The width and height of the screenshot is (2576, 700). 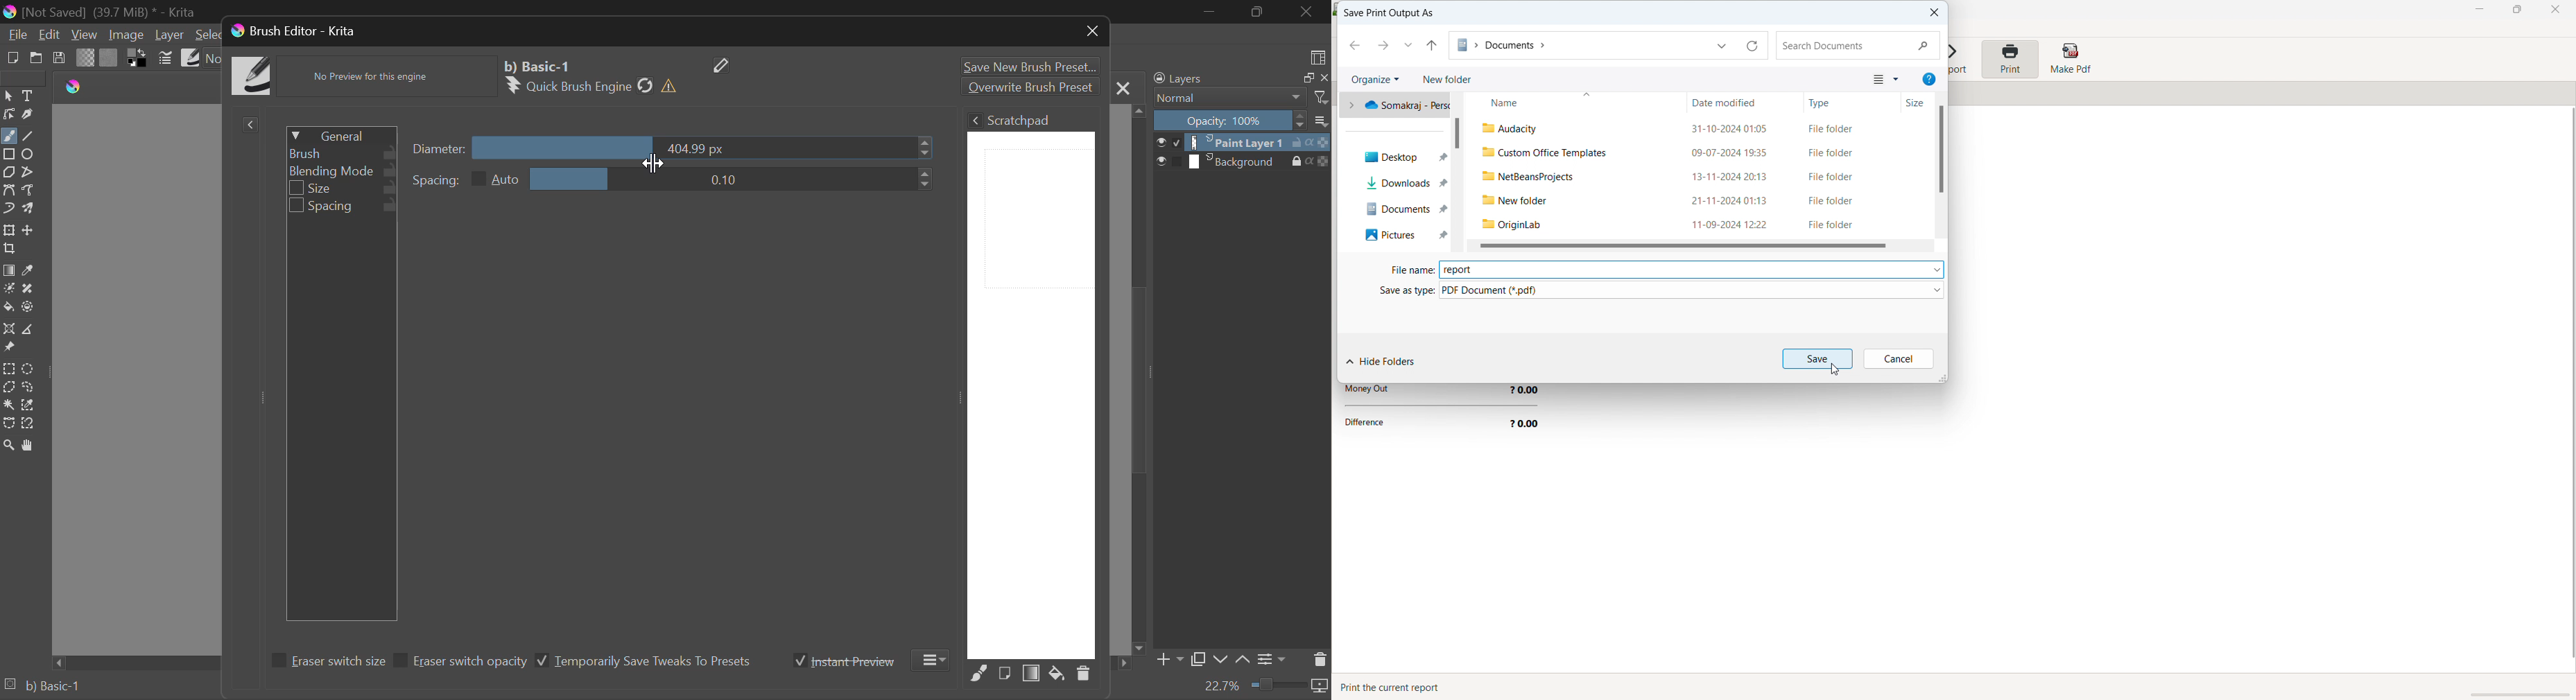 What do you see at coordinates (1577, 45) in the screenshot?
I see `current folder address` at bounding box center [1577, 45].